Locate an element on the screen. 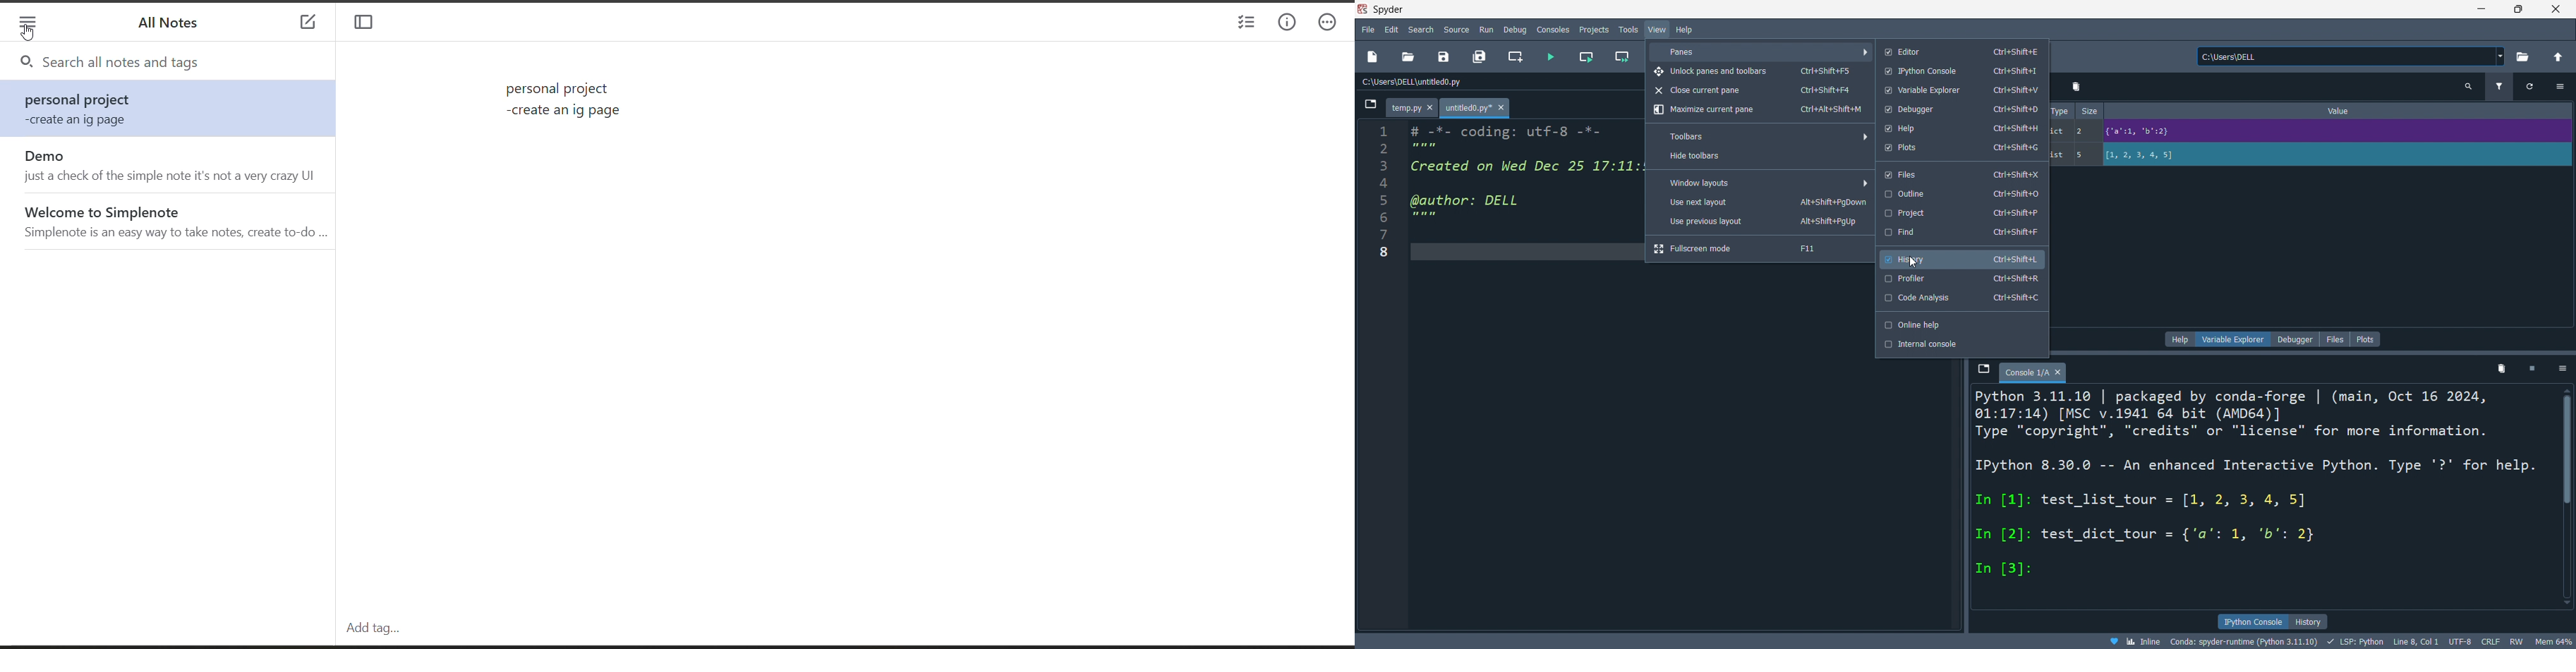 The height and width of the screenshot is (672, 2576). variable explorer is located at coordinates (2237, 338).